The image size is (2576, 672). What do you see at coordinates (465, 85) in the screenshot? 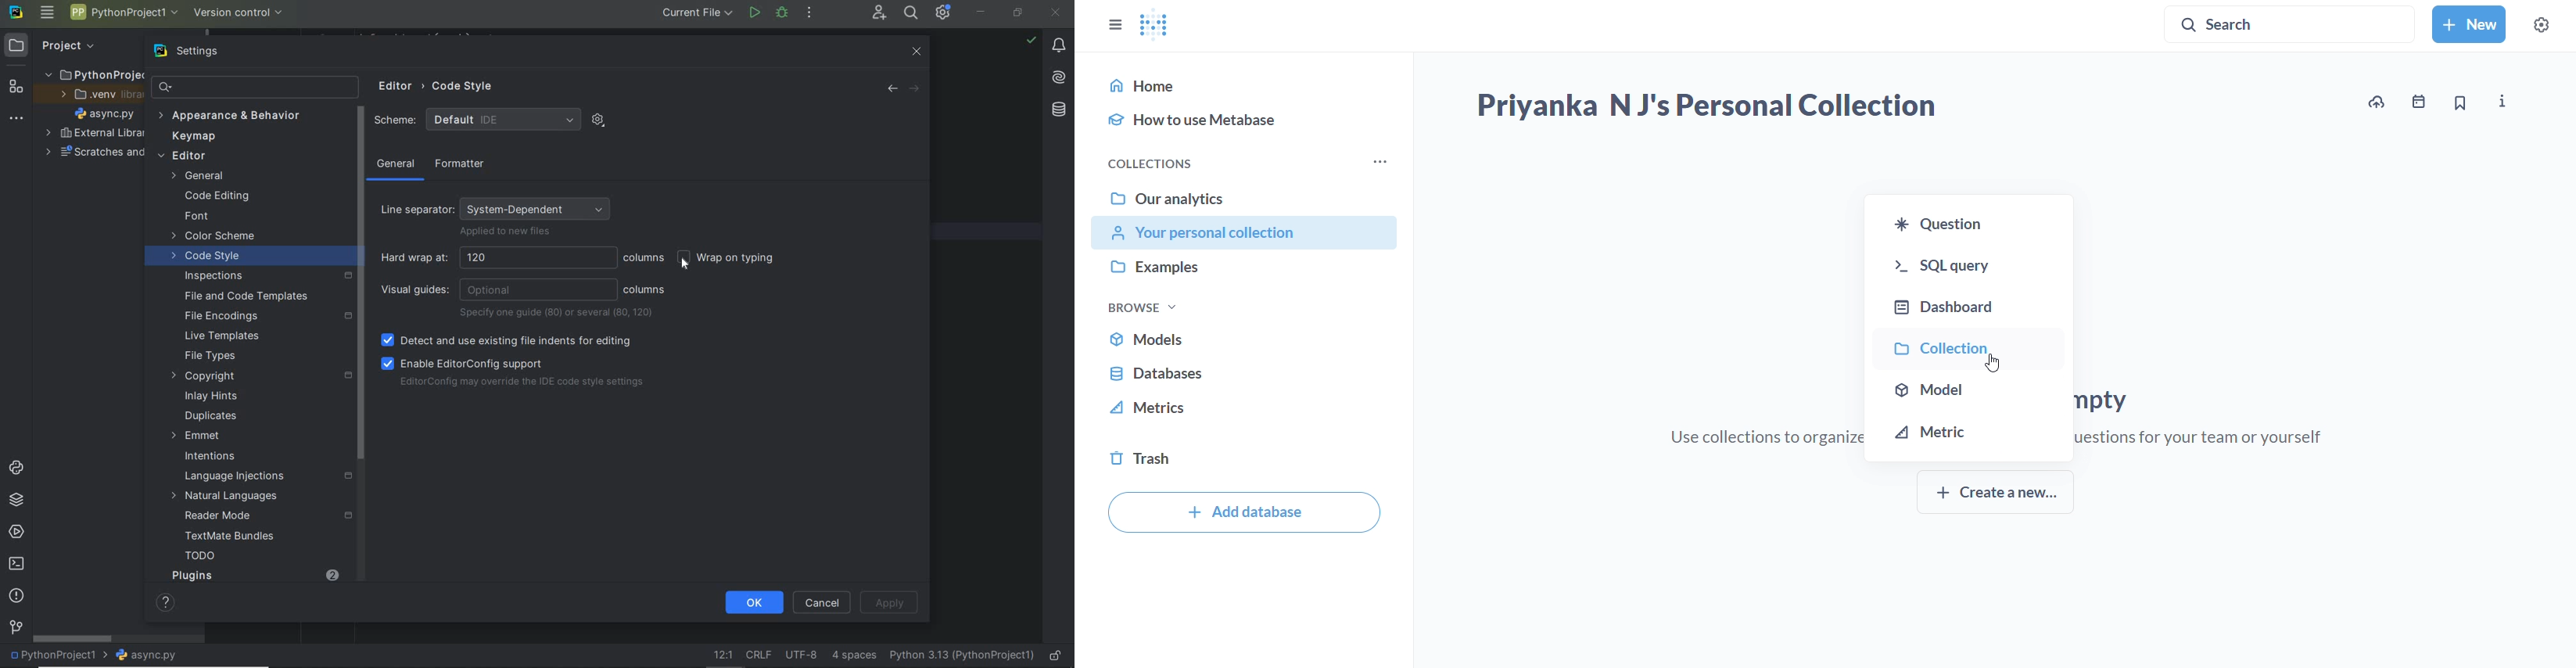
I see `Code Style` at bounding box center [465, 85].